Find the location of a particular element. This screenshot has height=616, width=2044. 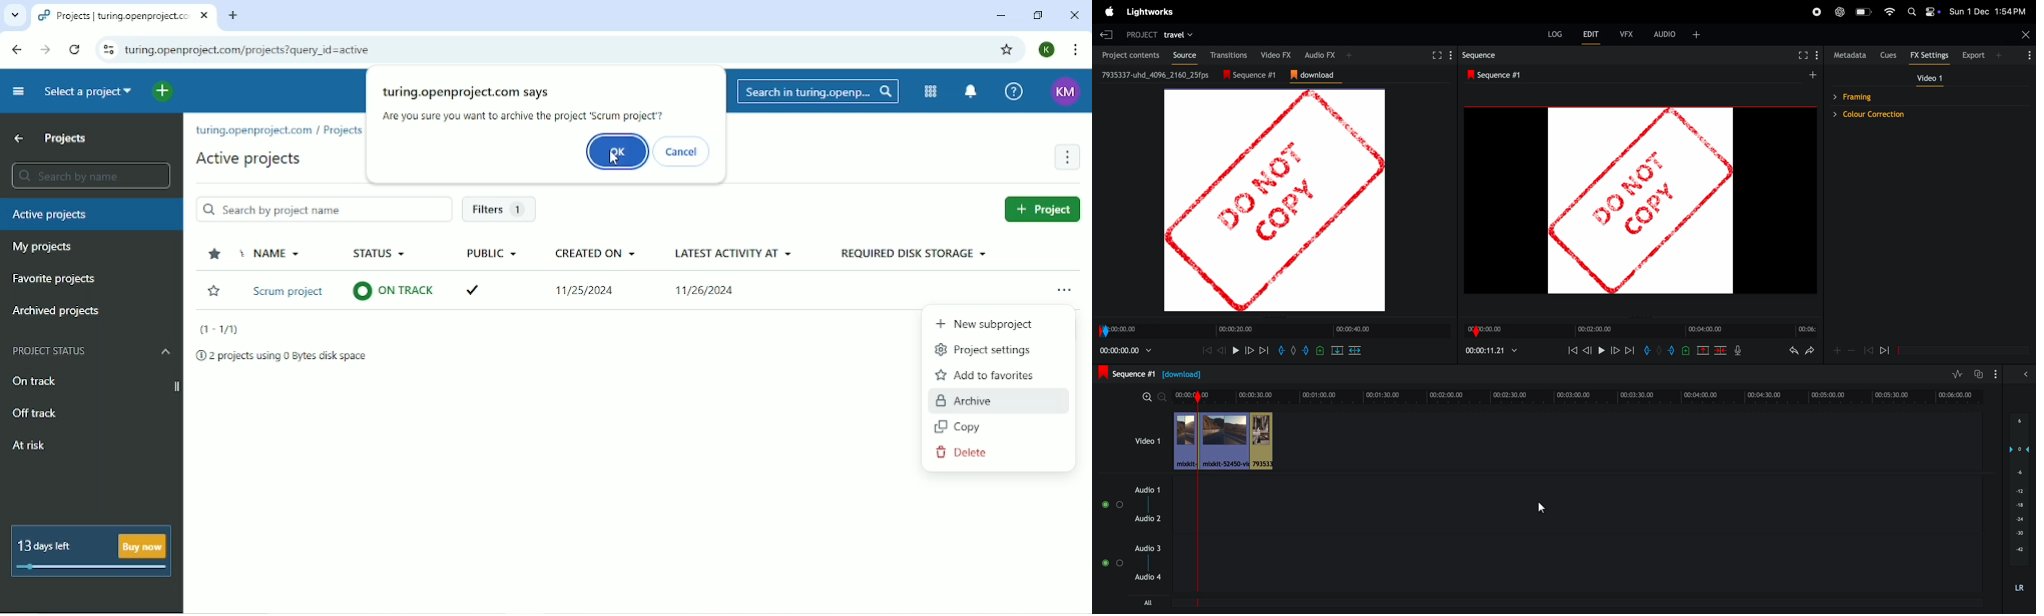

lightworks is located at coordinates (1149, 12).